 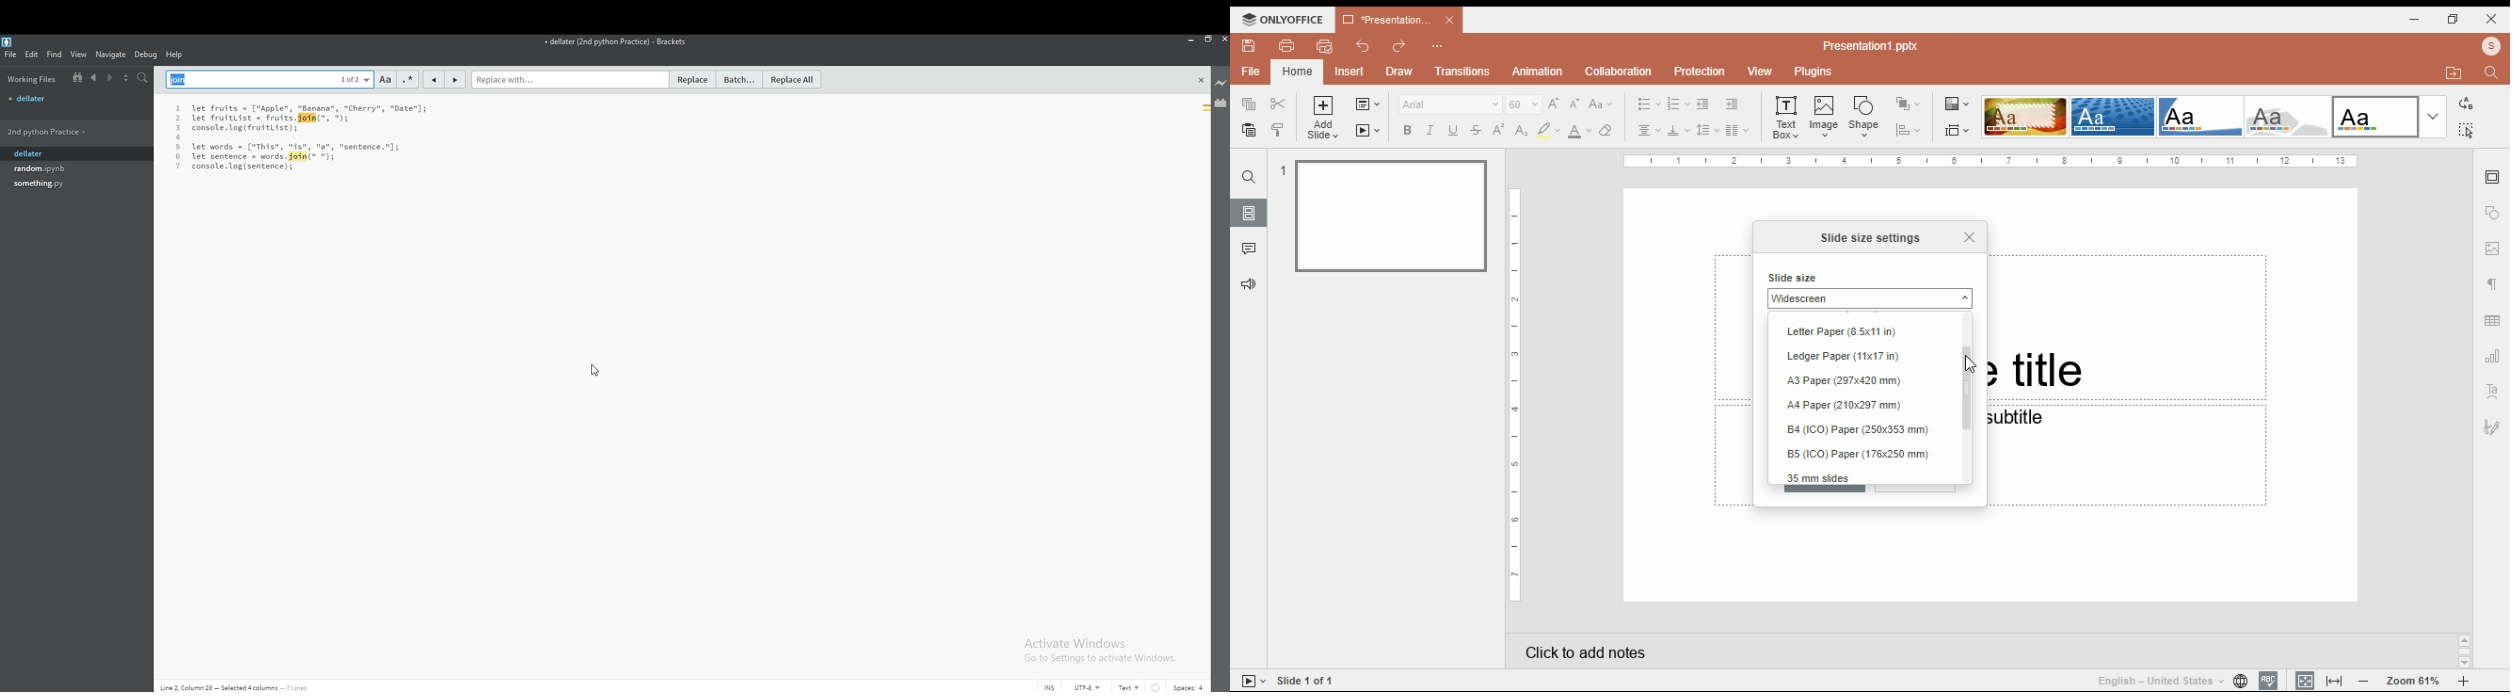 What do you see at coordinates (1516, 396) in the screenshot?
I see `Page Scale` at bounding box center [1516, 396].